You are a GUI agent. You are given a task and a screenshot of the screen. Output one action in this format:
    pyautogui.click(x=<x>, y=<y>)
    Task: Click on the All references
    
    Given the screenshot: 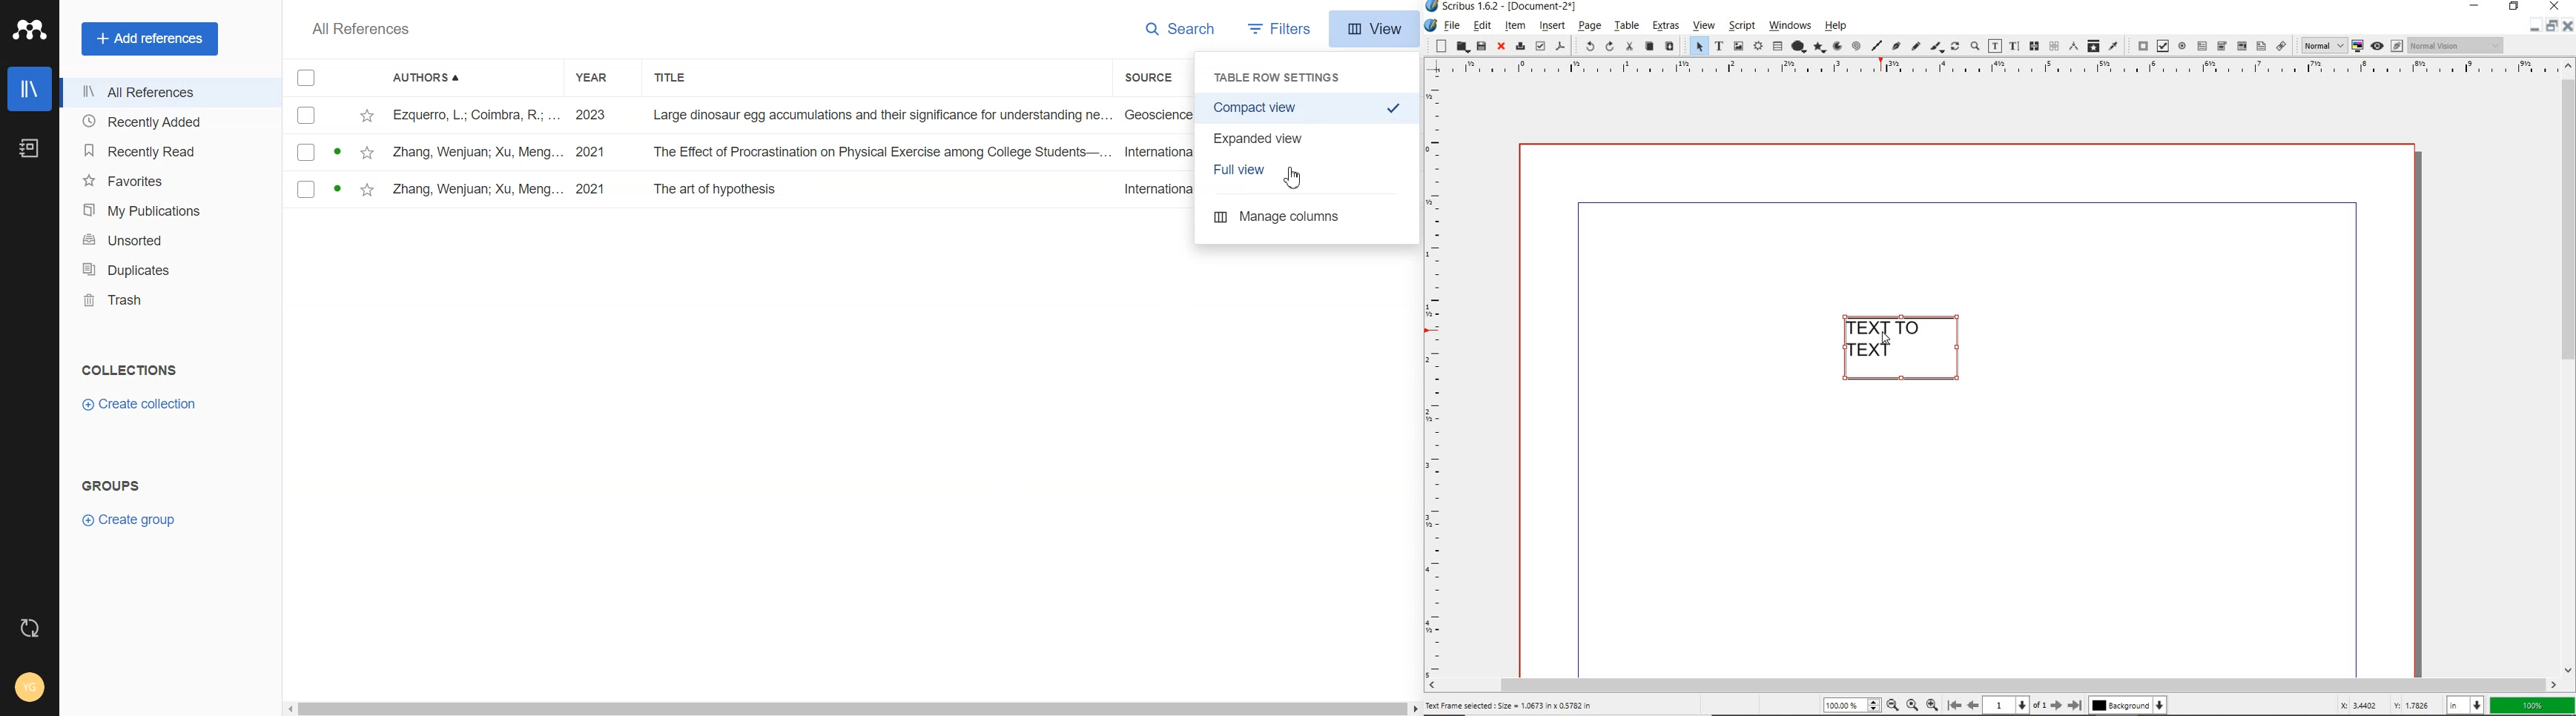 What is the action you would take?
    pyautogui.click(x=155, y=92)
    